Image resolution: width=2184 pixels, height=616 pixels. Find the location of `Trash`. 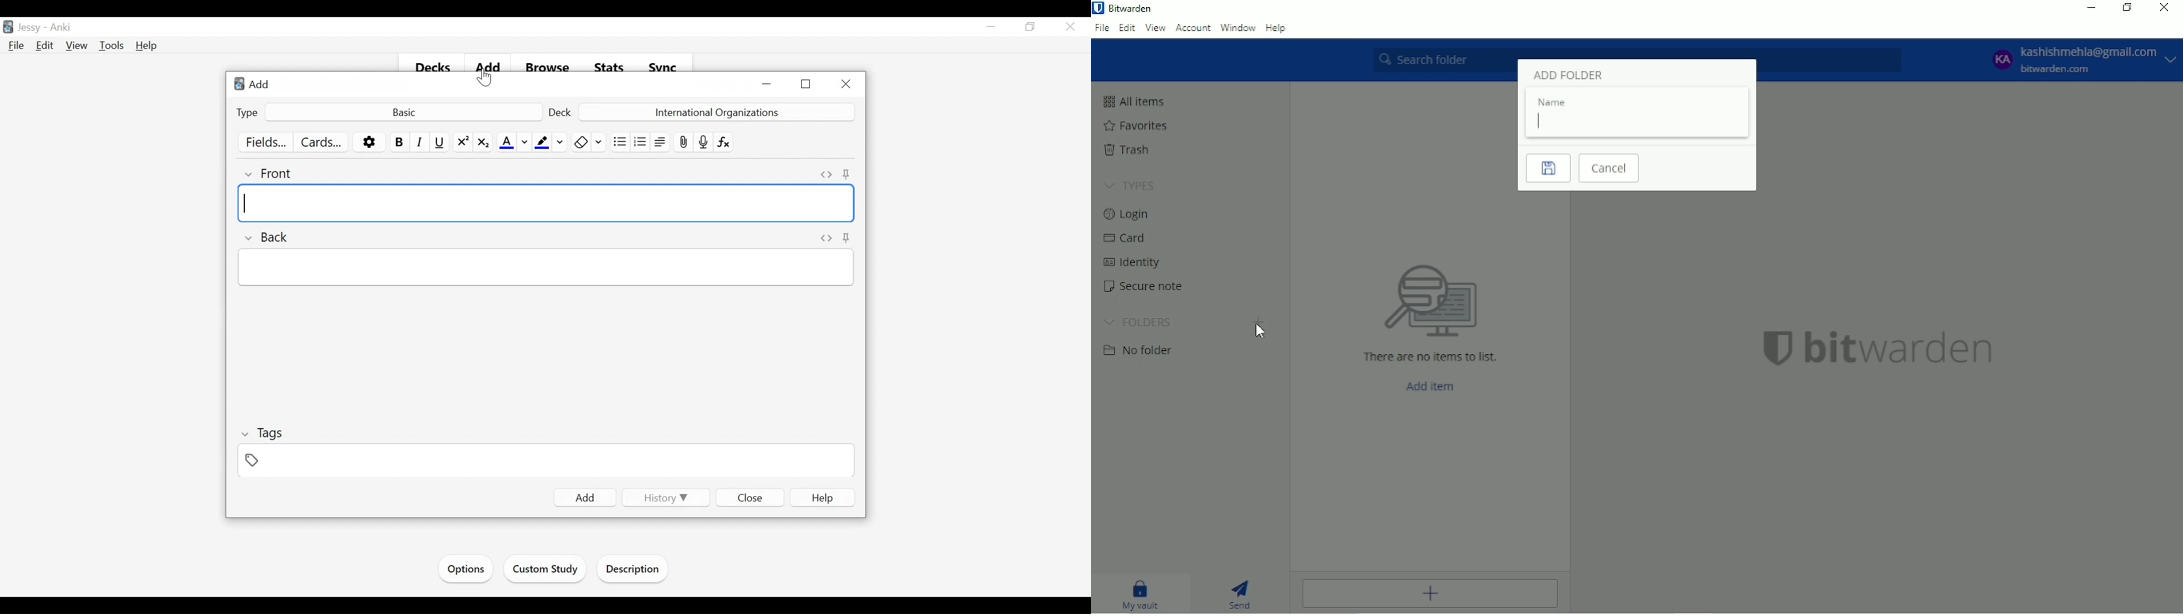

Trash is located at coordinates (1127, 150).